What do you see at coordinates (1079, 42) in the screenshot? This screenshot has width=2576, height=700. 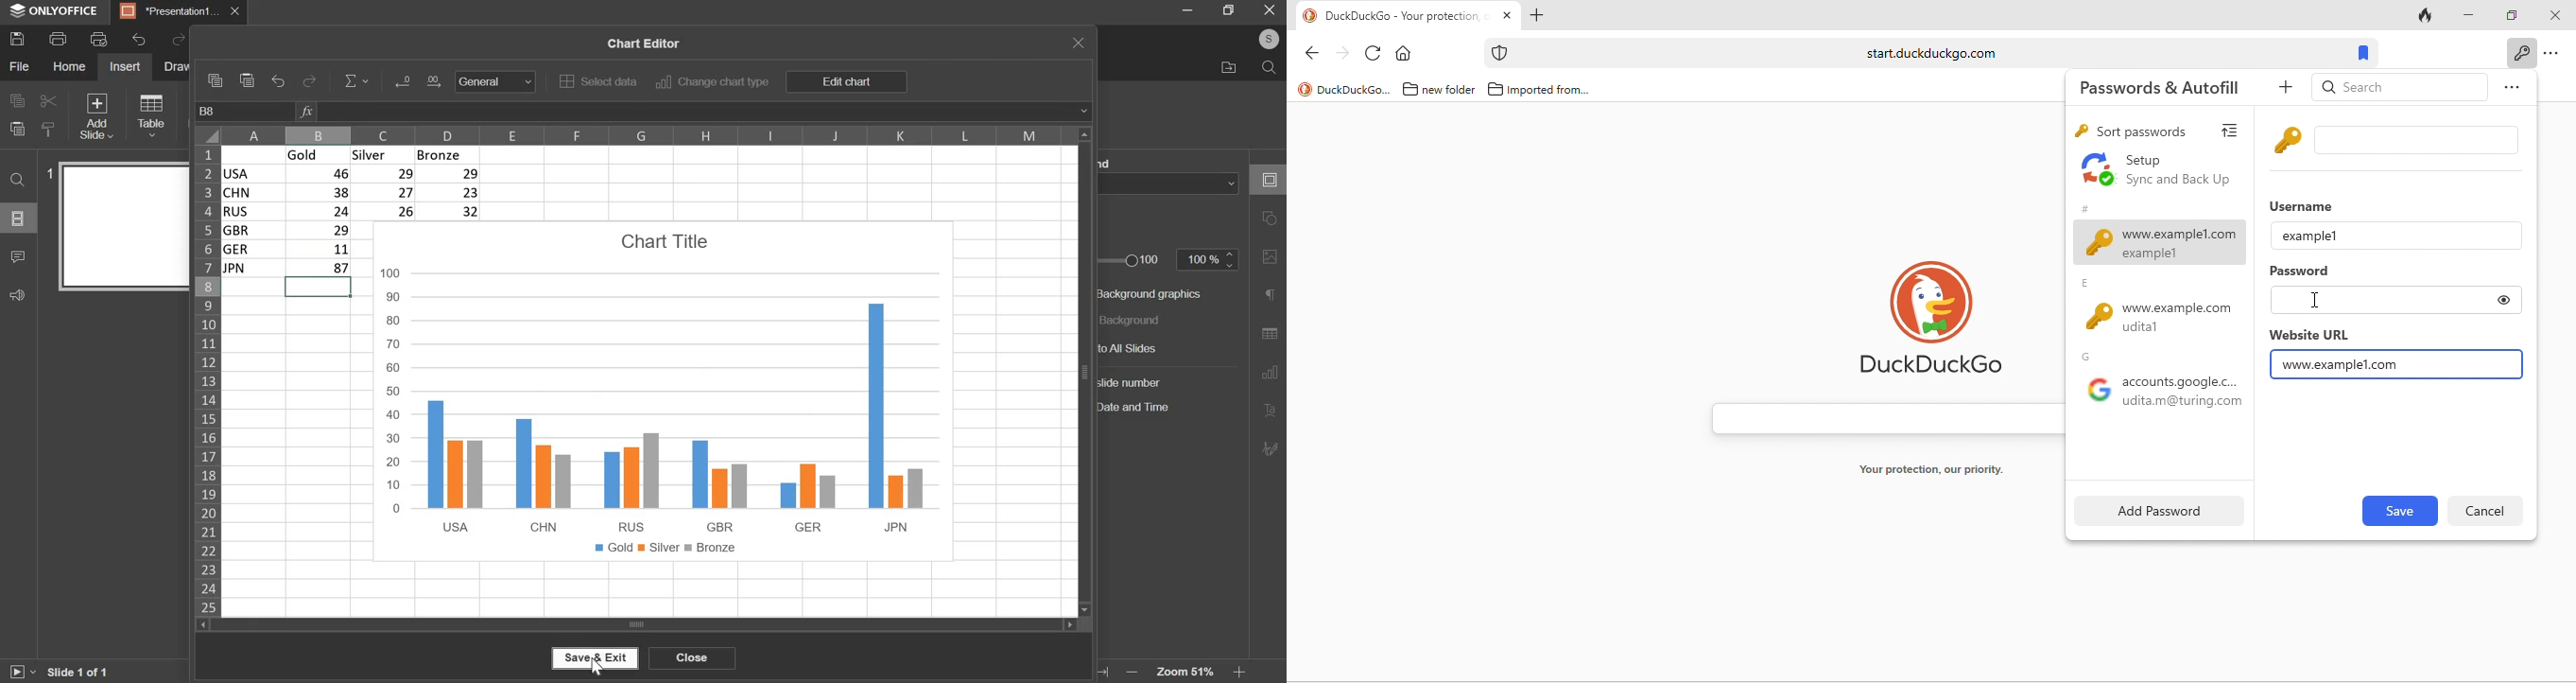 I see `exit` at bounding box center [1079, 42].